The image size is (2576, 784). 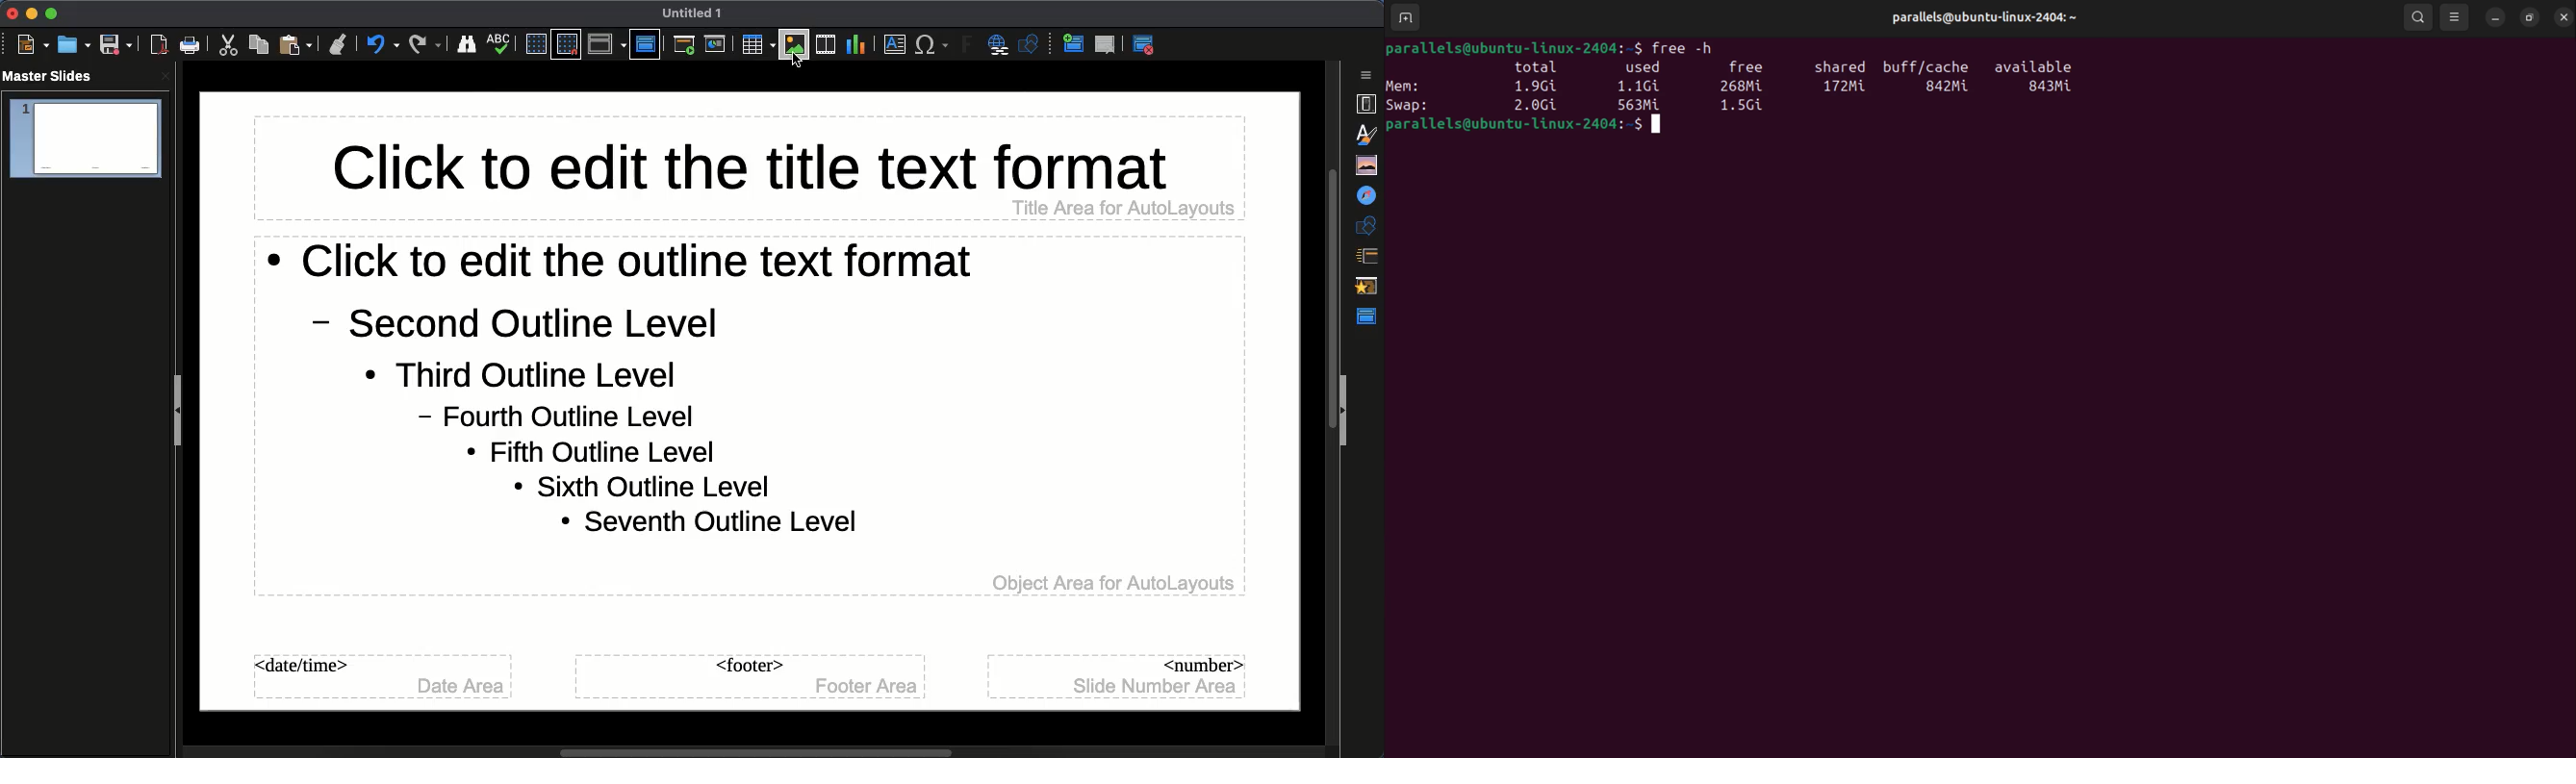 I want to click on Display grid, so click(x=534, y=43).